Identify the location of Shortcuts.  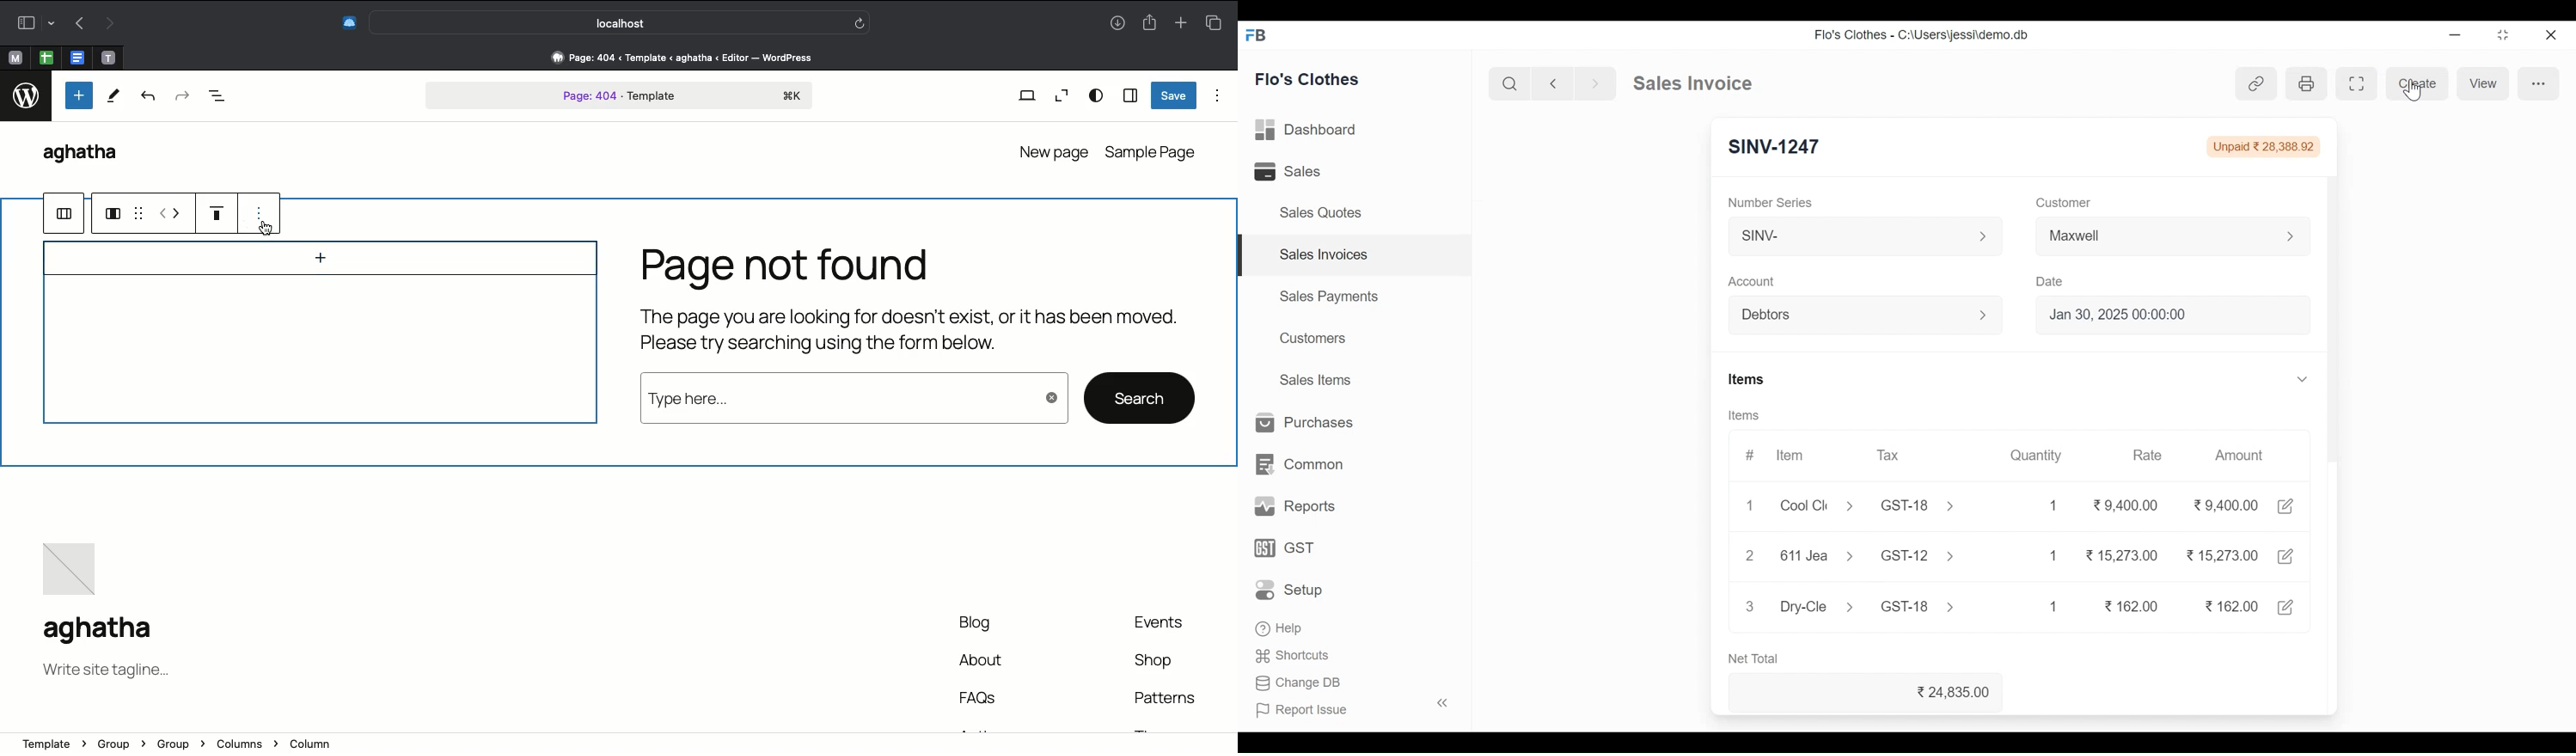
(1293, 658).